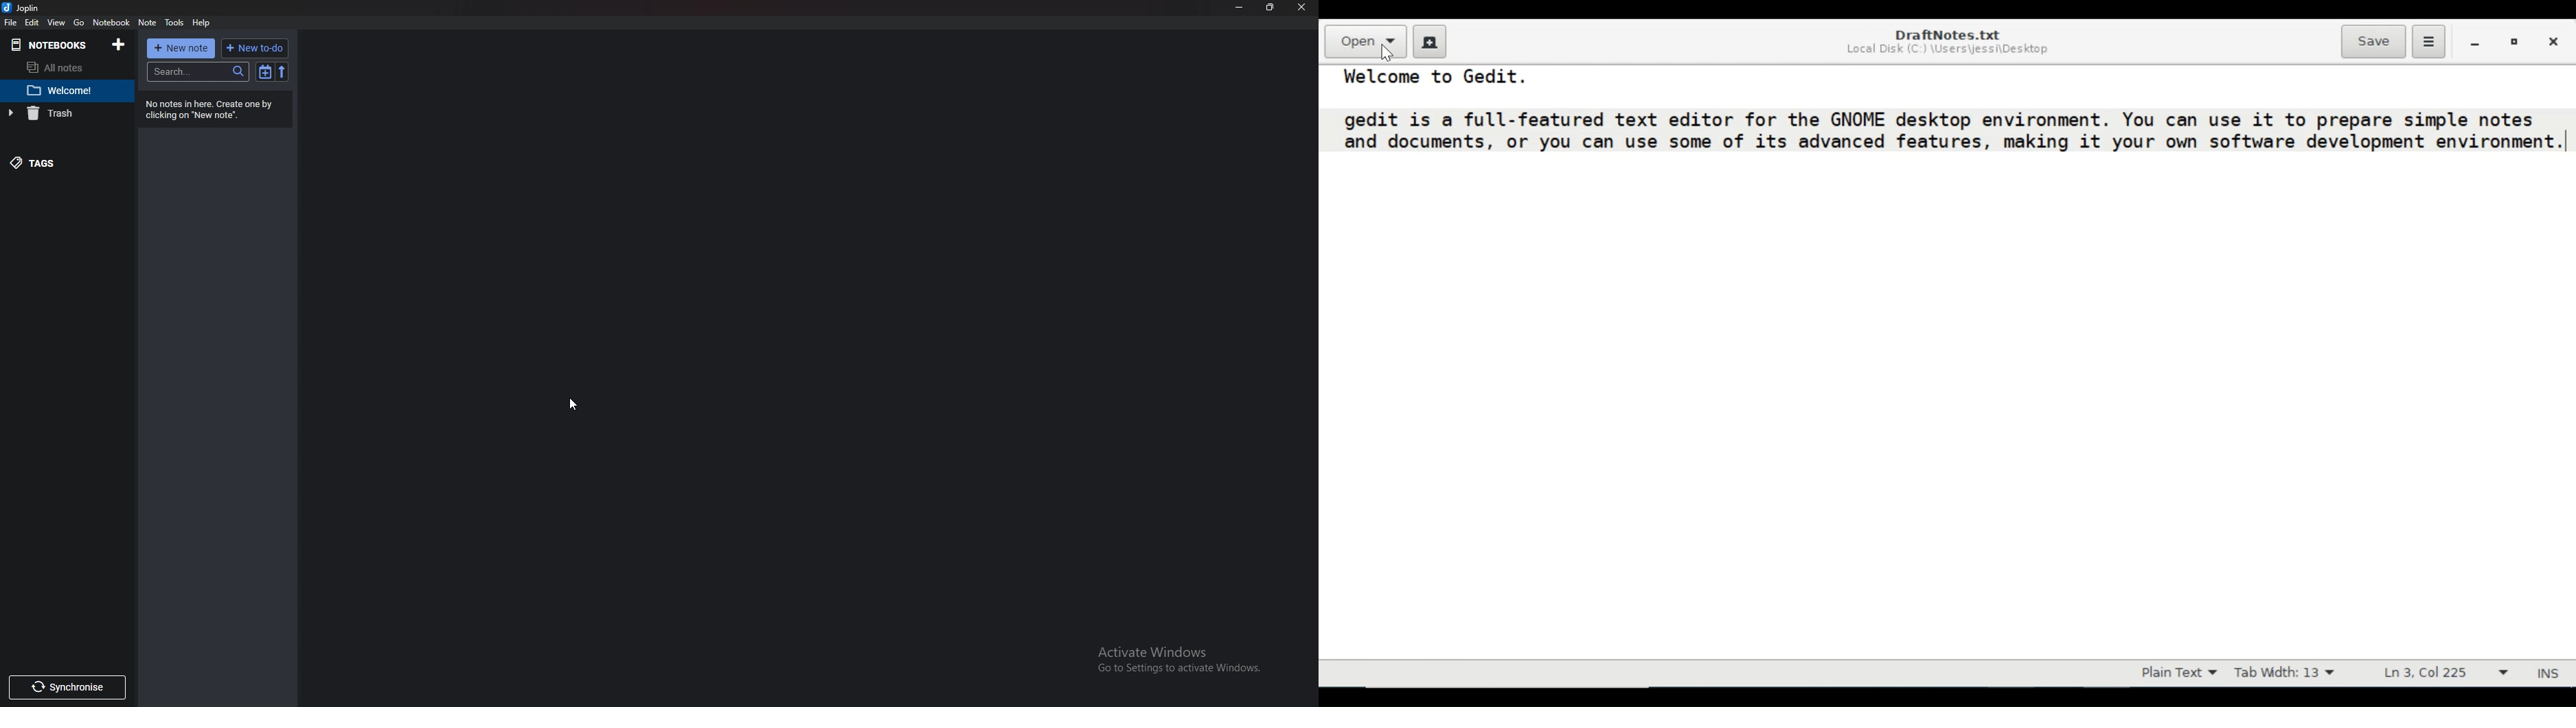 The image size is (2576, 728). Describe the element at coordinates (1240, 8) in the screenshot. I see `Minimize` at that location.